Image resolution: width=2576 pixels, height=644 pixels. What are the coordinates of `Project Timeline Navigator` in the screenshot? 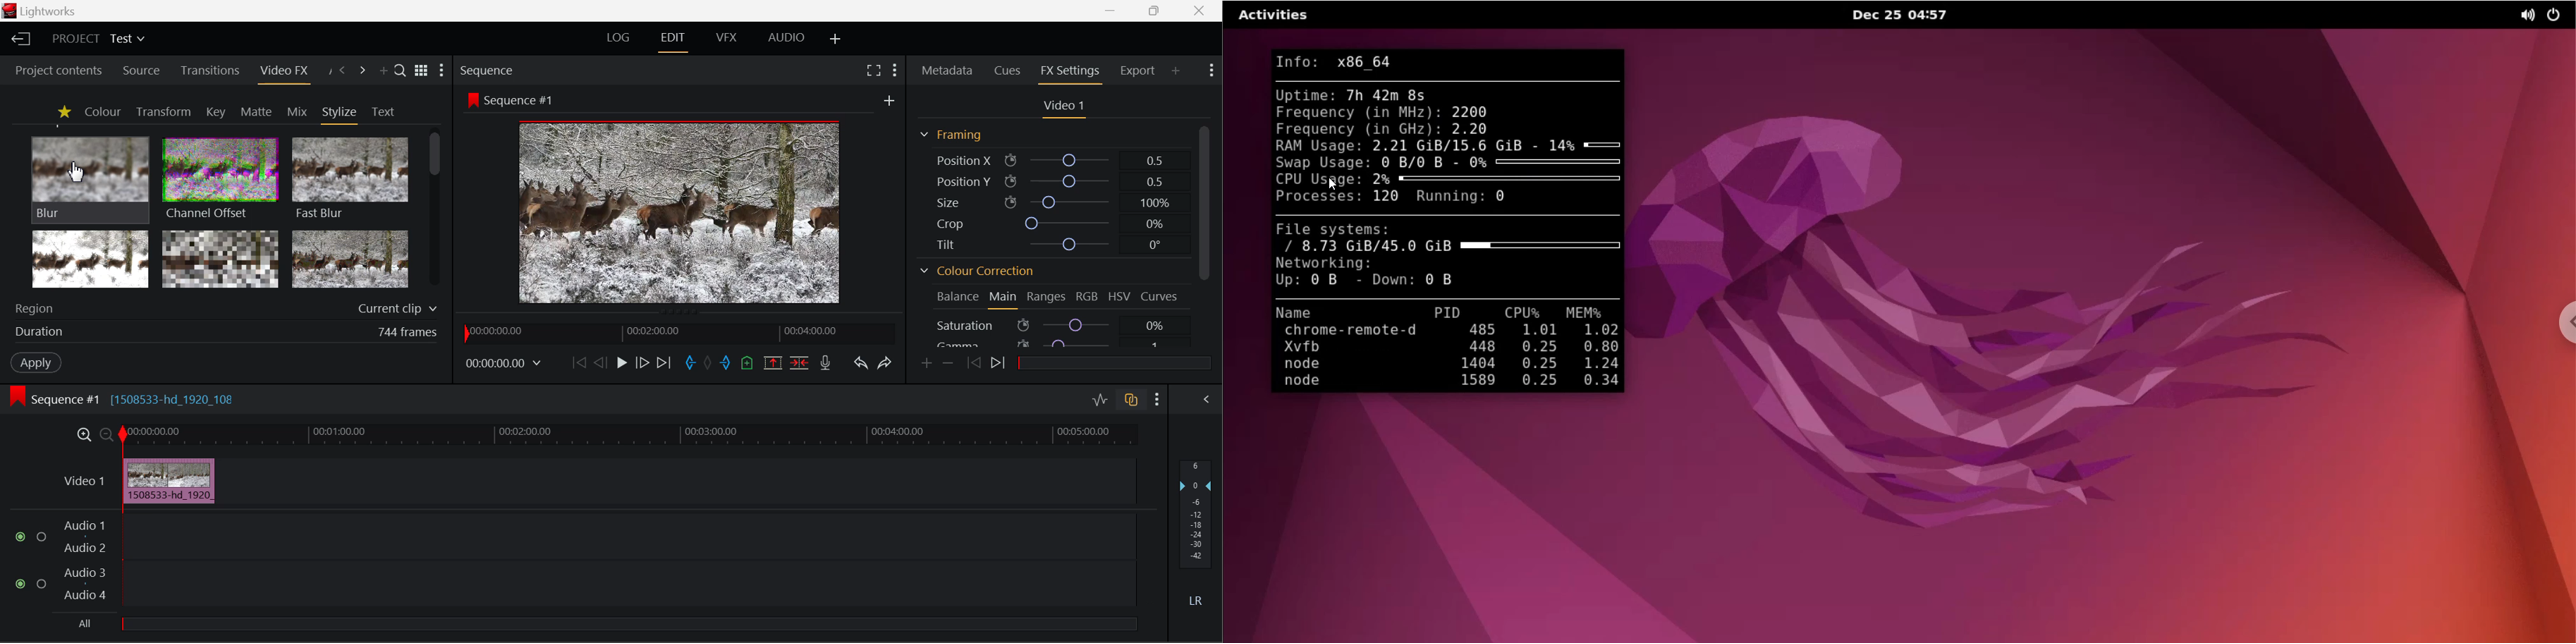 It's located at (676, 333).